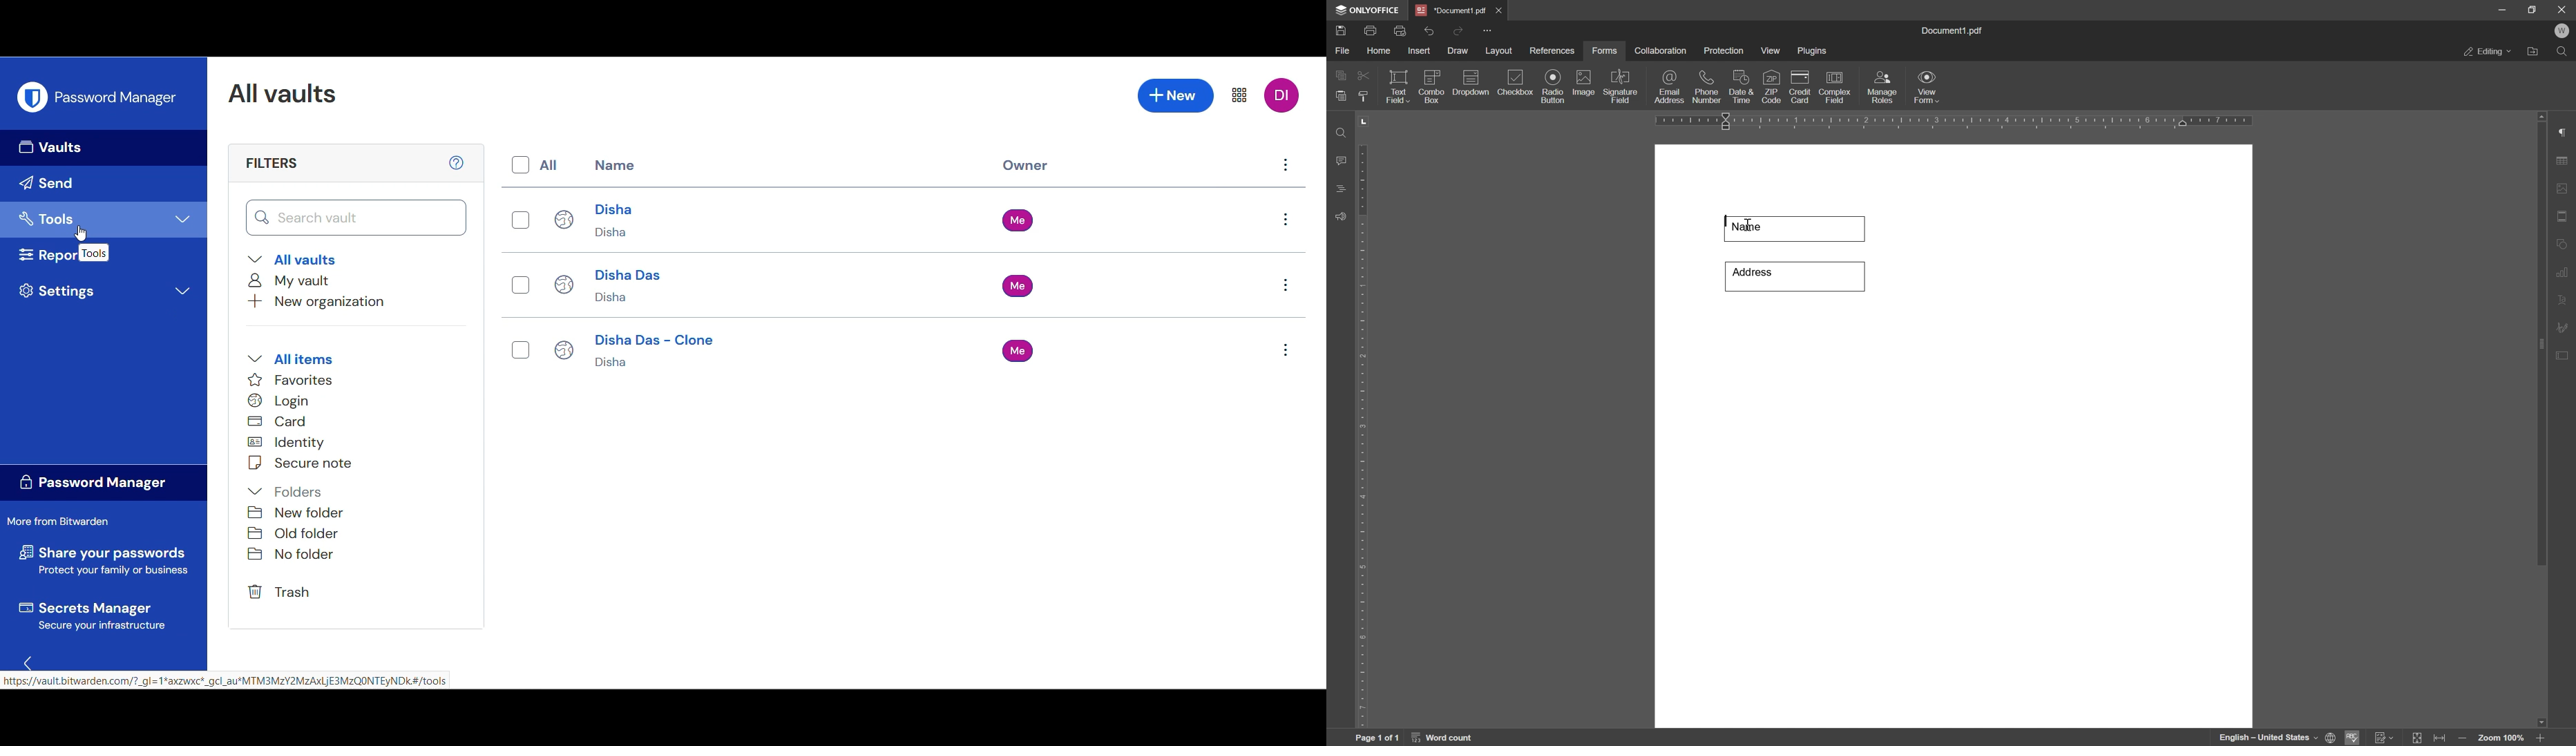 This screenshot has height=756, width=2576. What do you see at coordinates (1670, 86) in the screenshot?
I see `email address` at bounding box center [1670, 86].